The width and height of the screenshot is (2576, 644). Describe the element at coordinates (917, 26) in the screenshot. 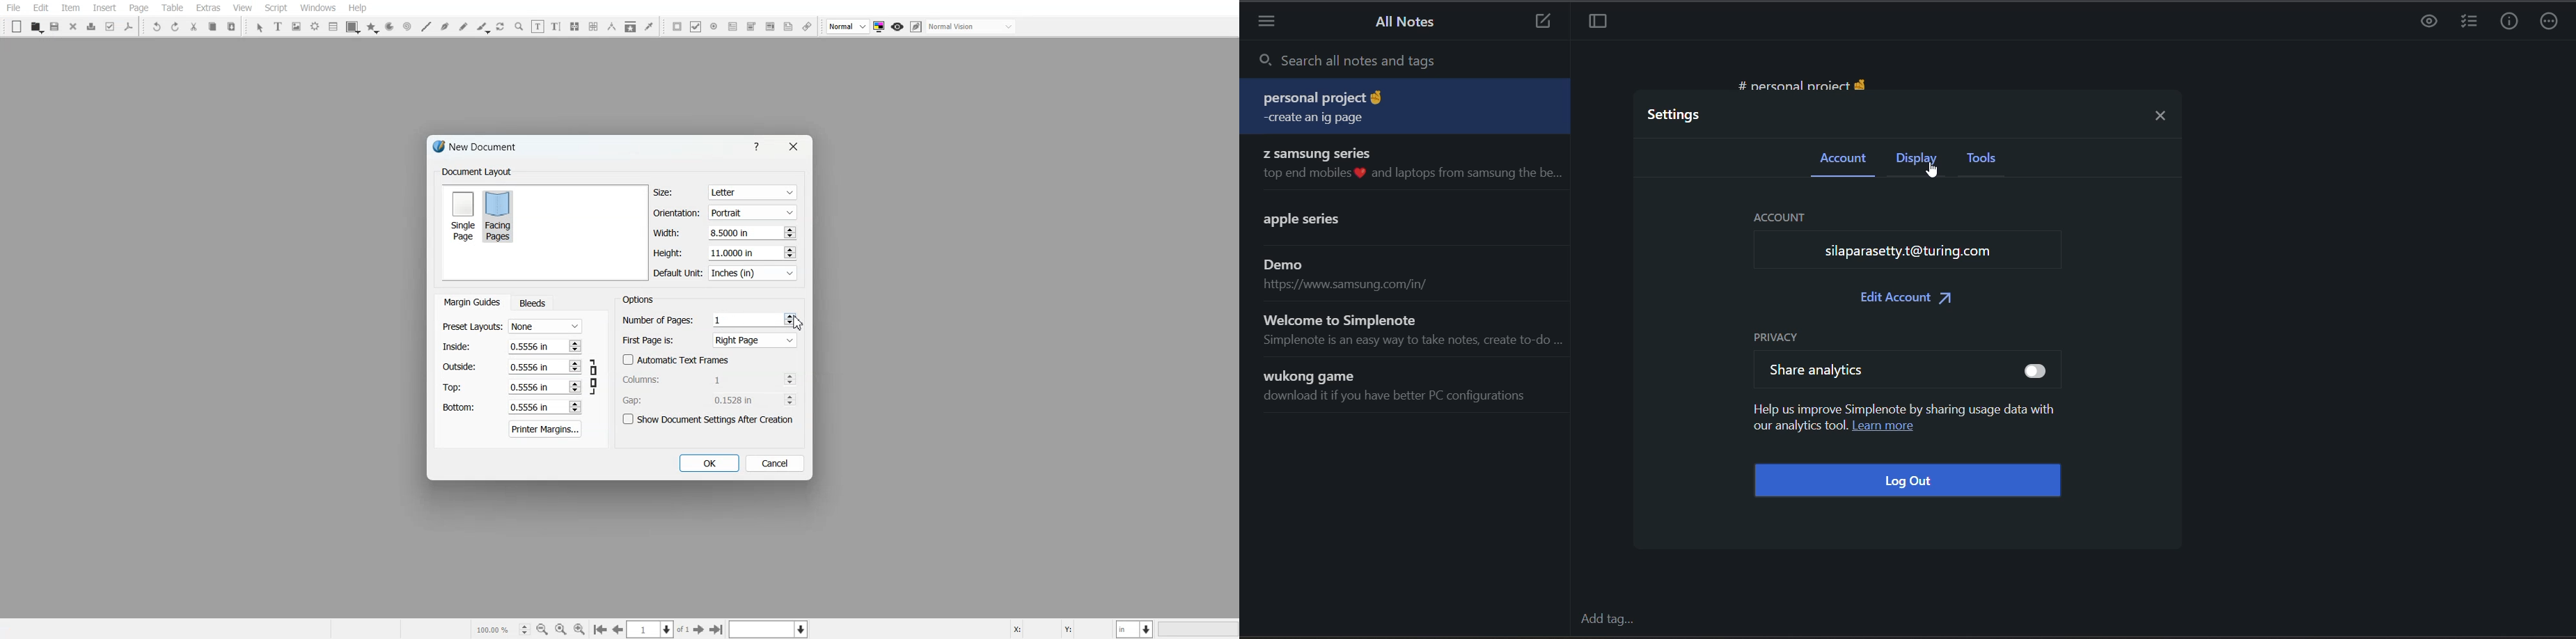

I see `Edit in preview mode` at that location.